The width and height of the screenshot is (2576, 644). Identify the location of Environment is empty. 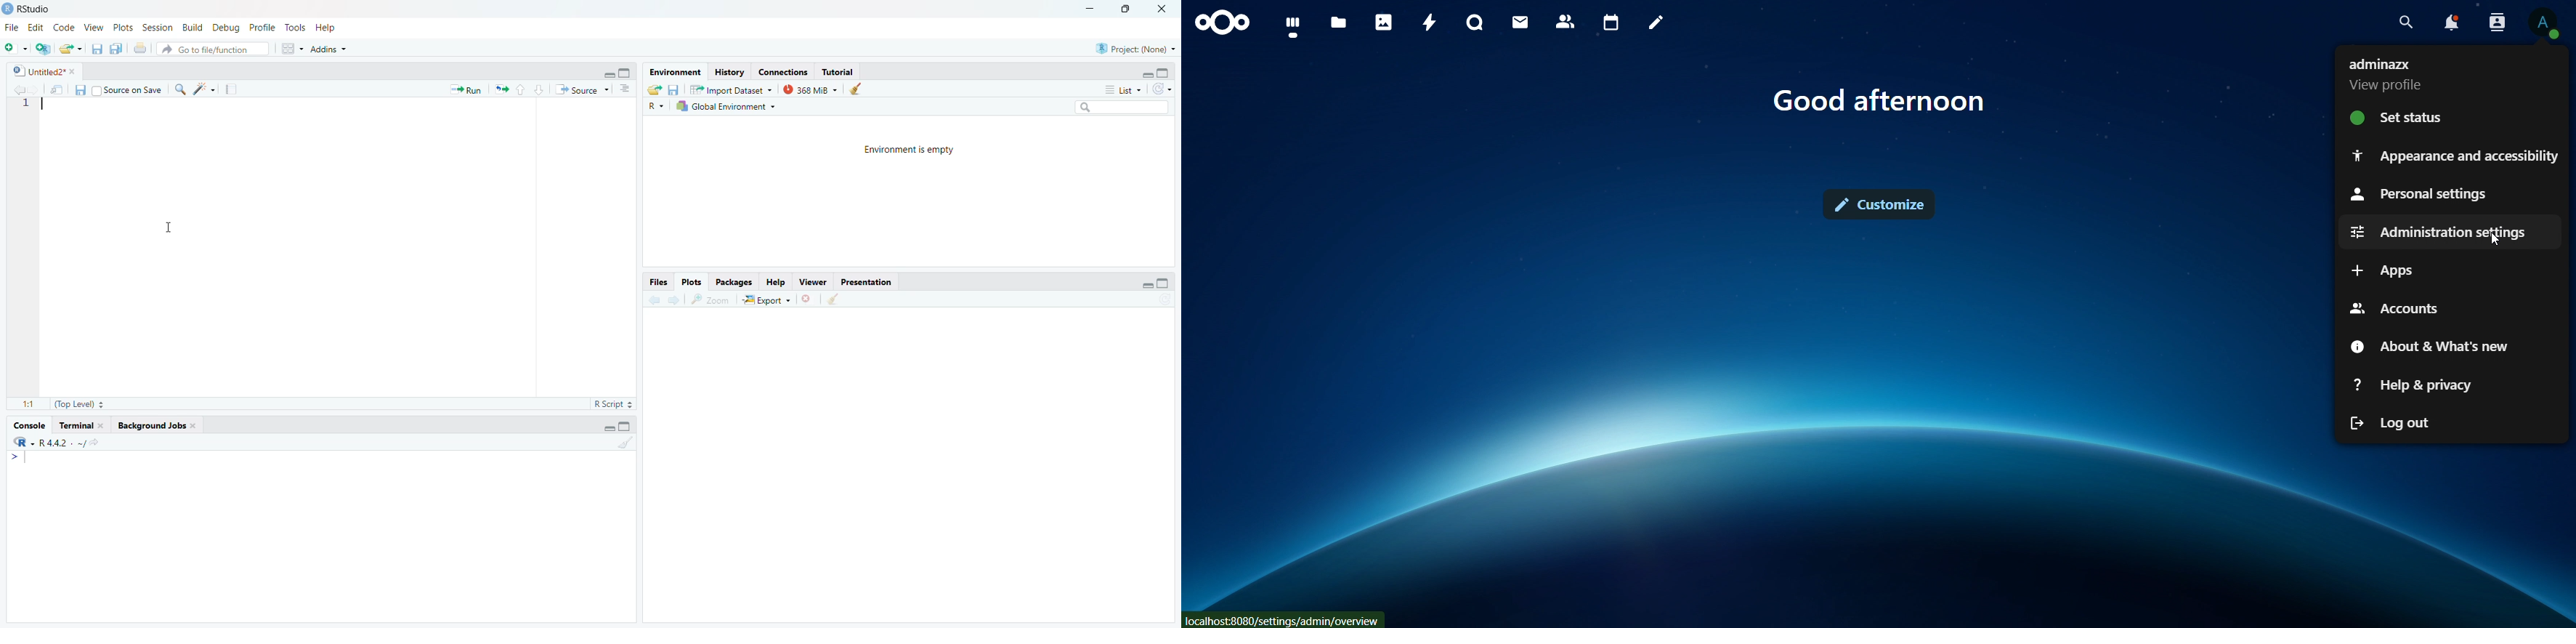
(911, 150).